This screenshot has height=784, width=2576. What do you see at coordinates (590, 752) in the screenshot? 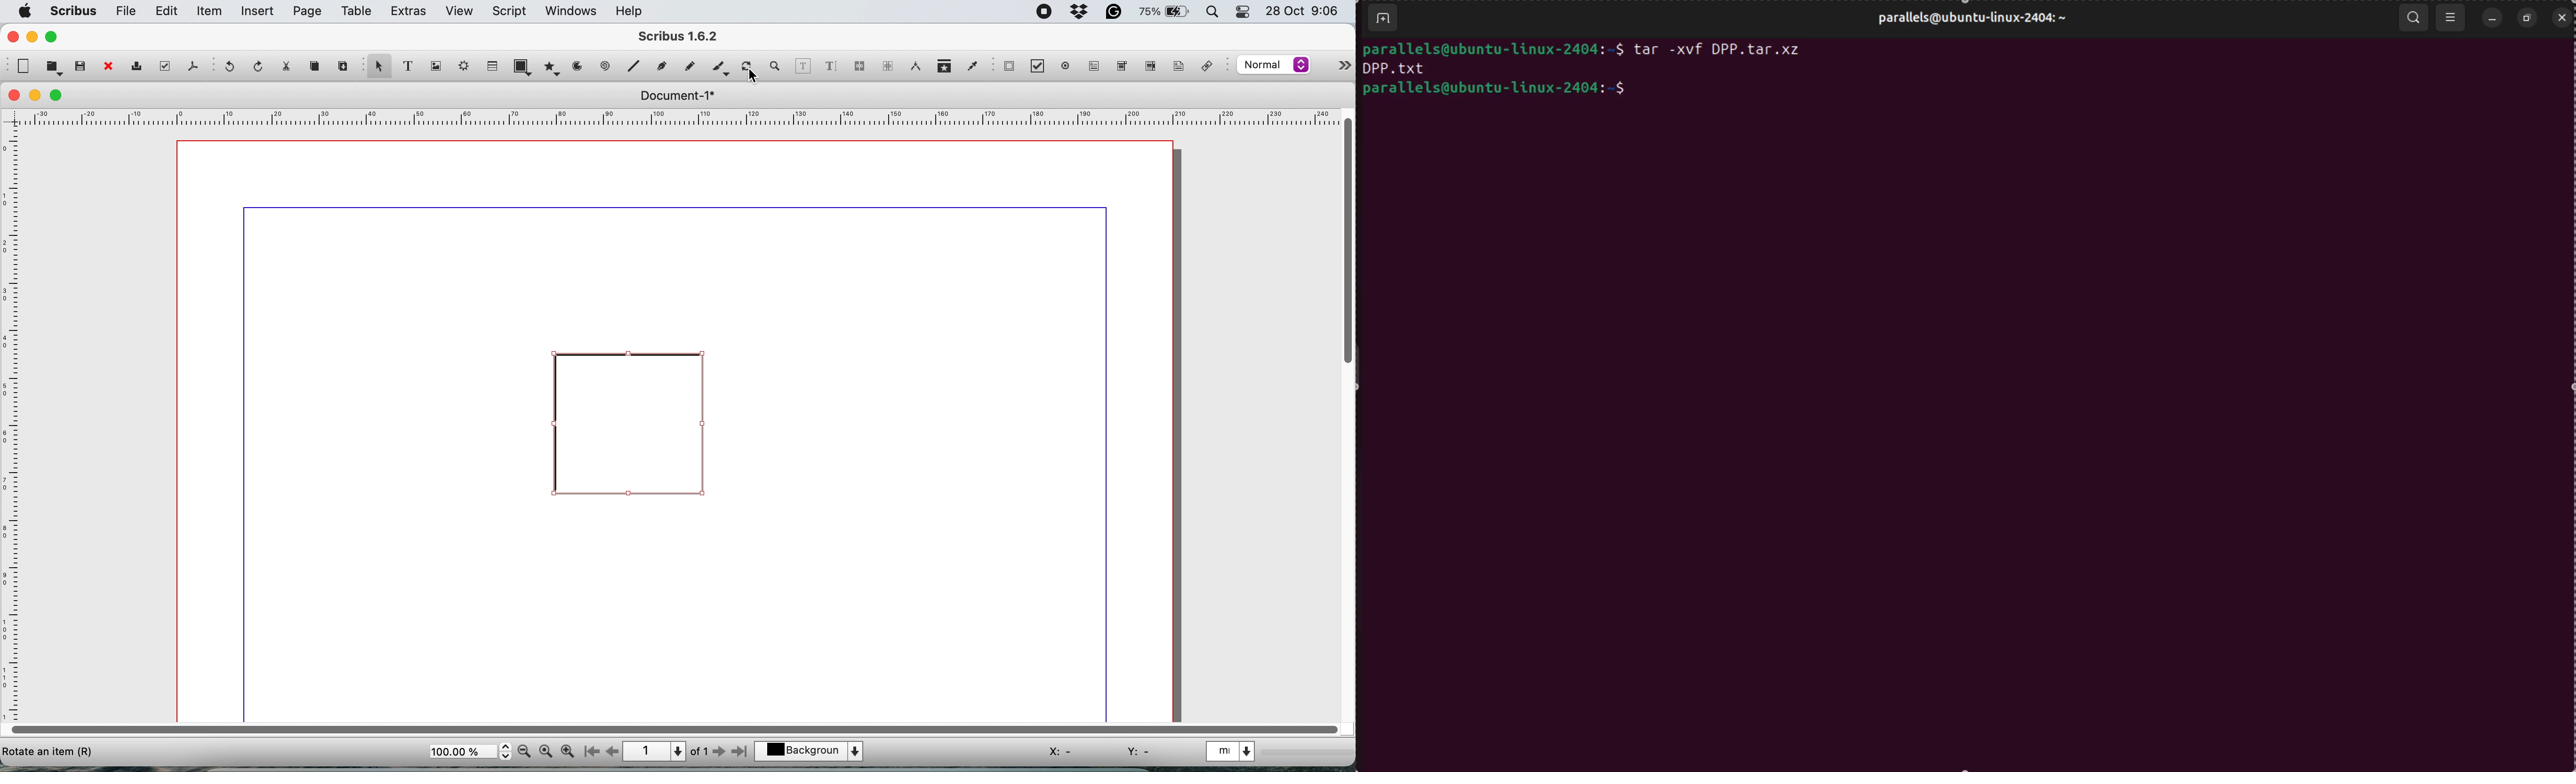
I see `go to first page` at bounding box center [590, 752].